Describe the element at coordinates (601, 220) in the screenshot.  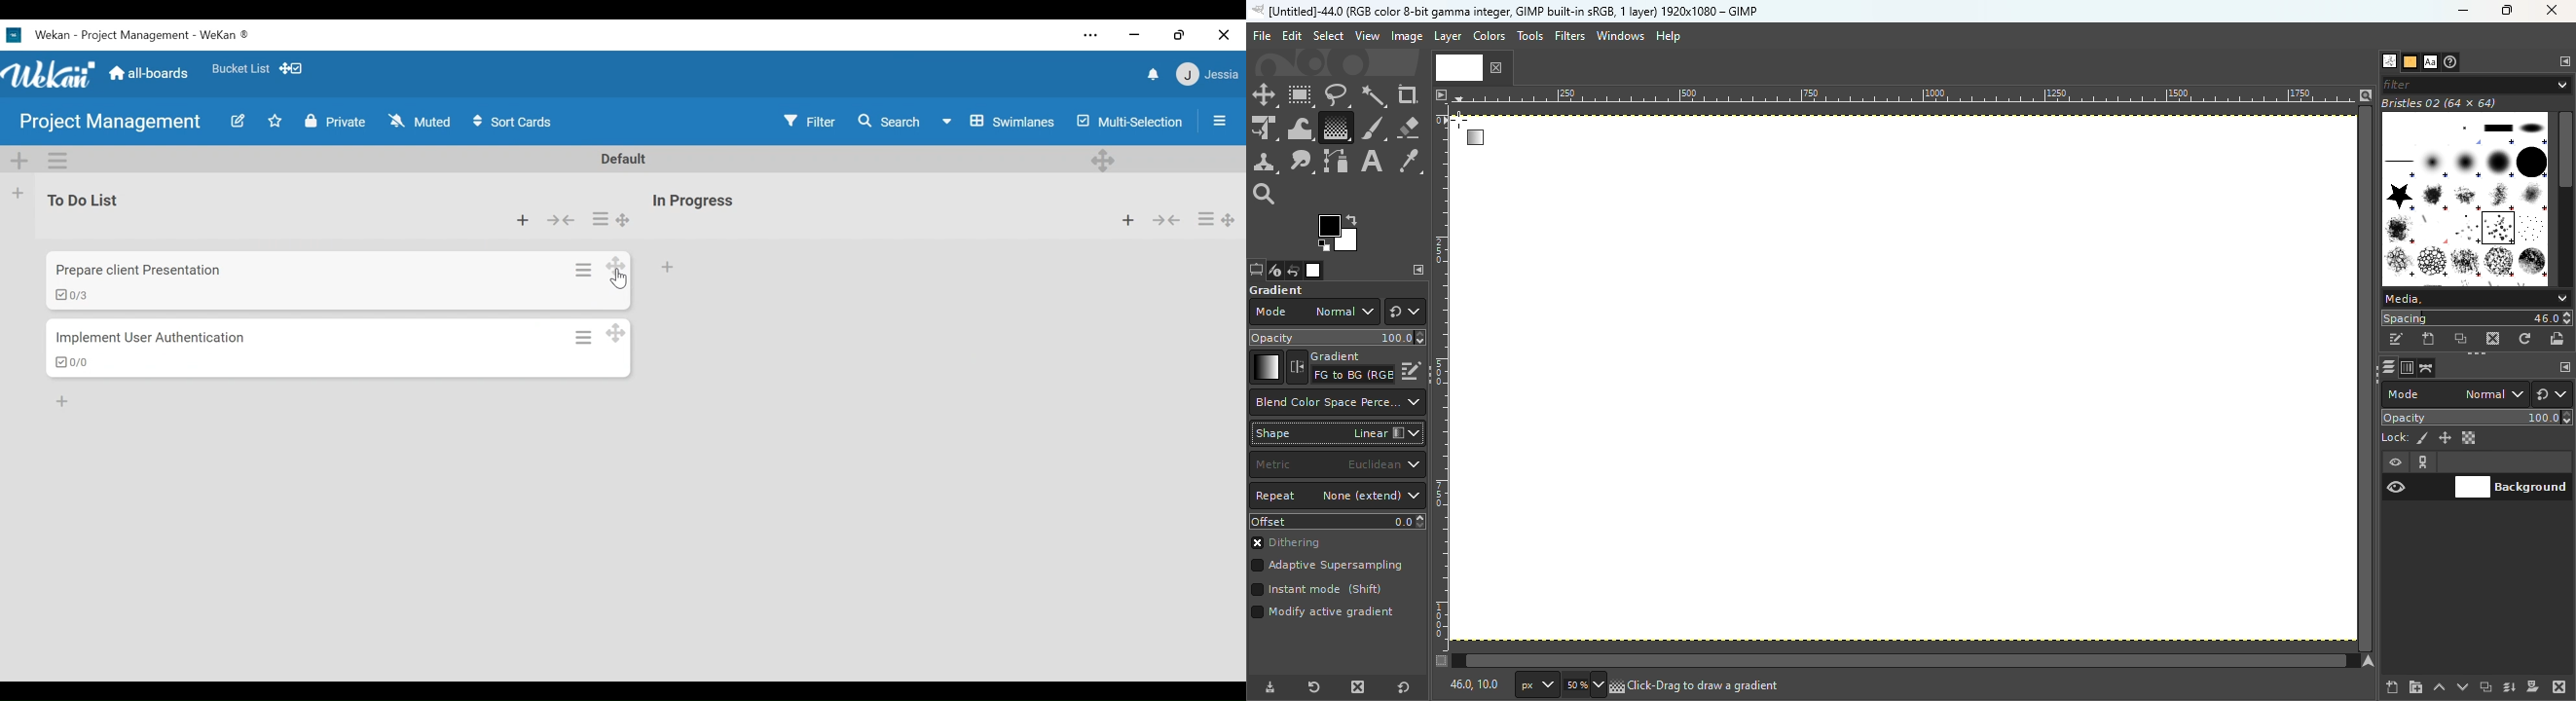
I see `list actions` at that location.